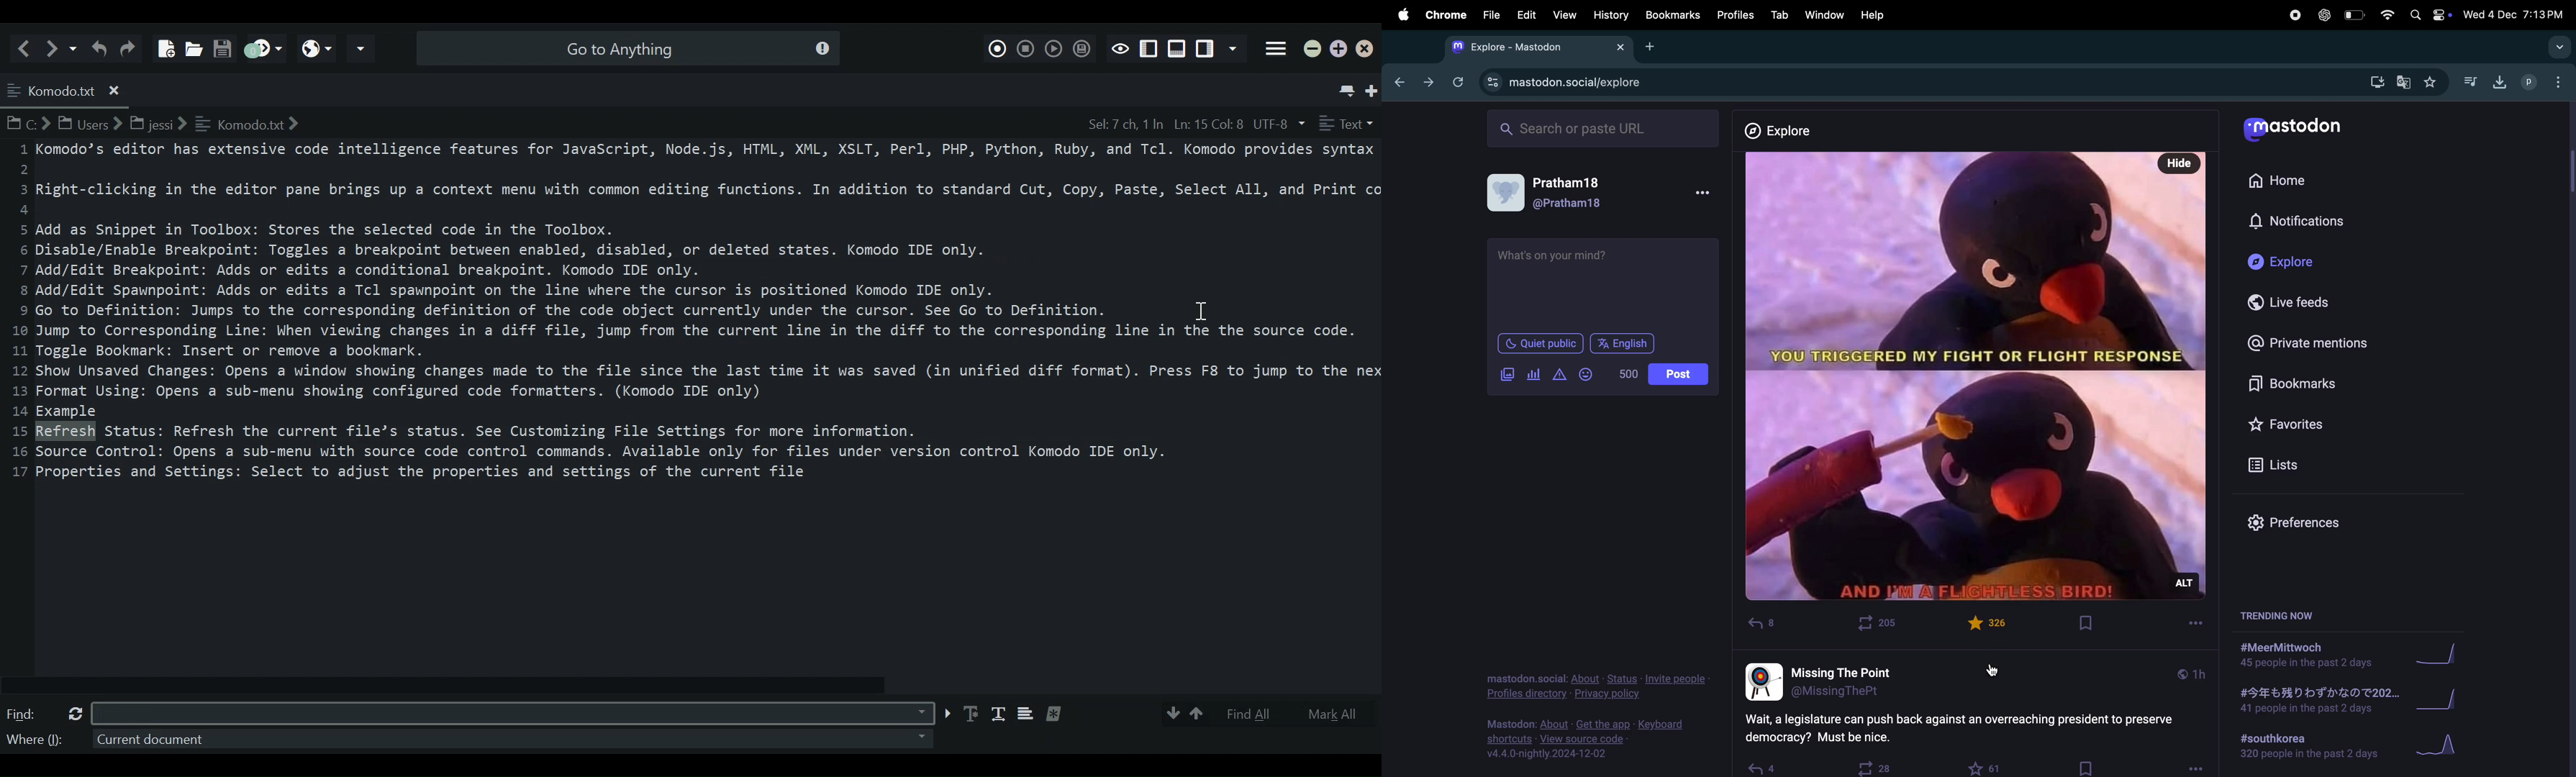 This screenshot has height=784, width=2576. Describe the element at coordinates (2438, 698) in the screenshot. I see `graph` at that location.